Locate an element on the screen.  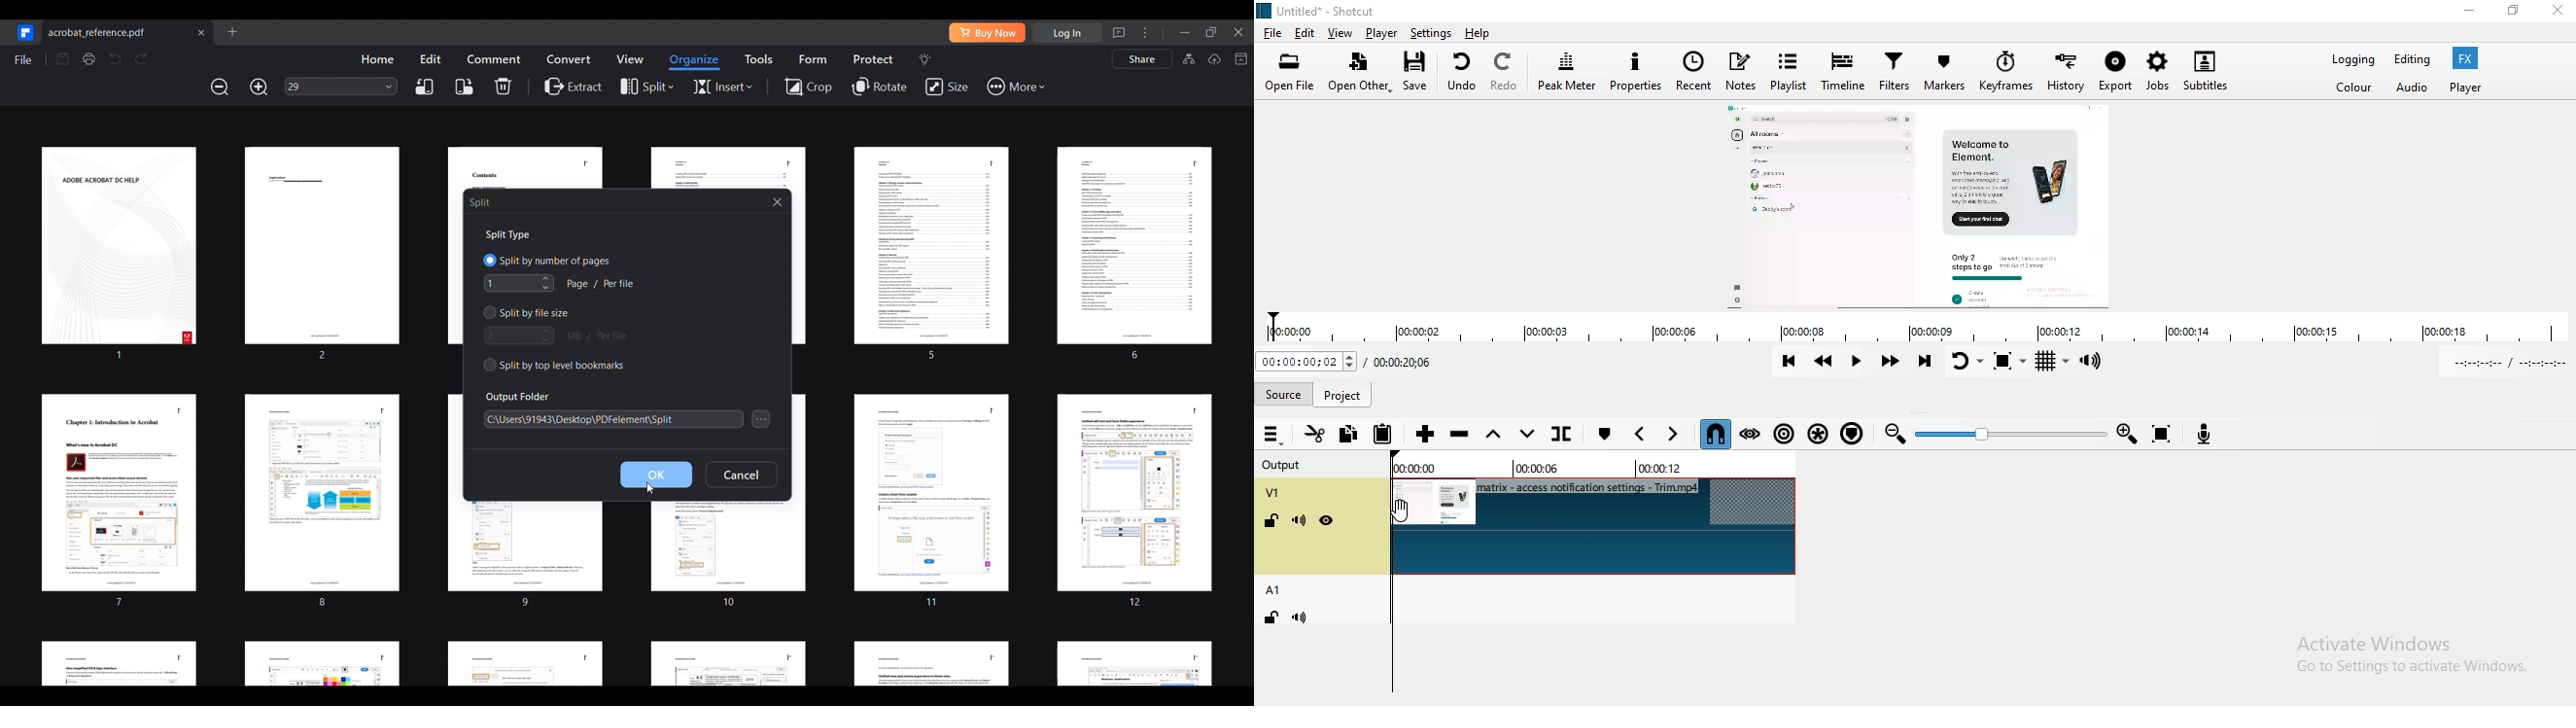
 is located at coordinates (2010, 361).